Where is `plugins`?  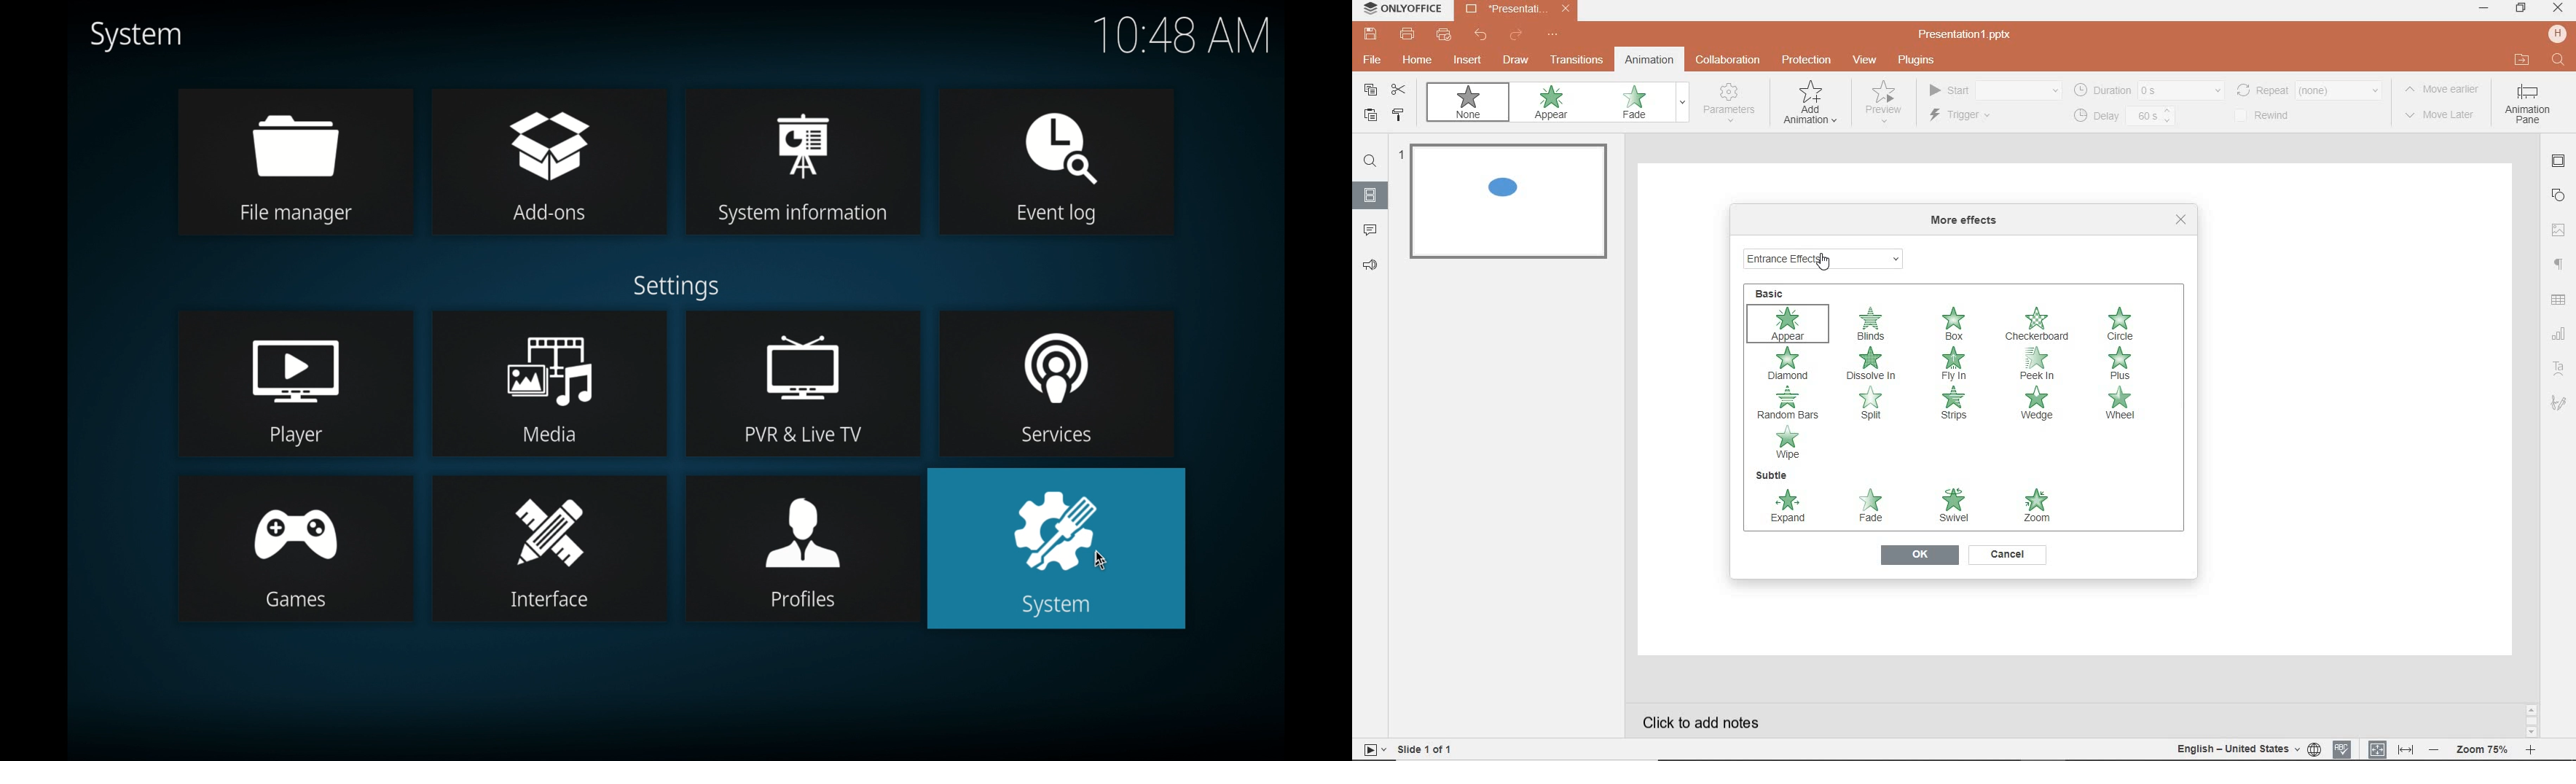 plugins is located at coordinates (1924, 61).